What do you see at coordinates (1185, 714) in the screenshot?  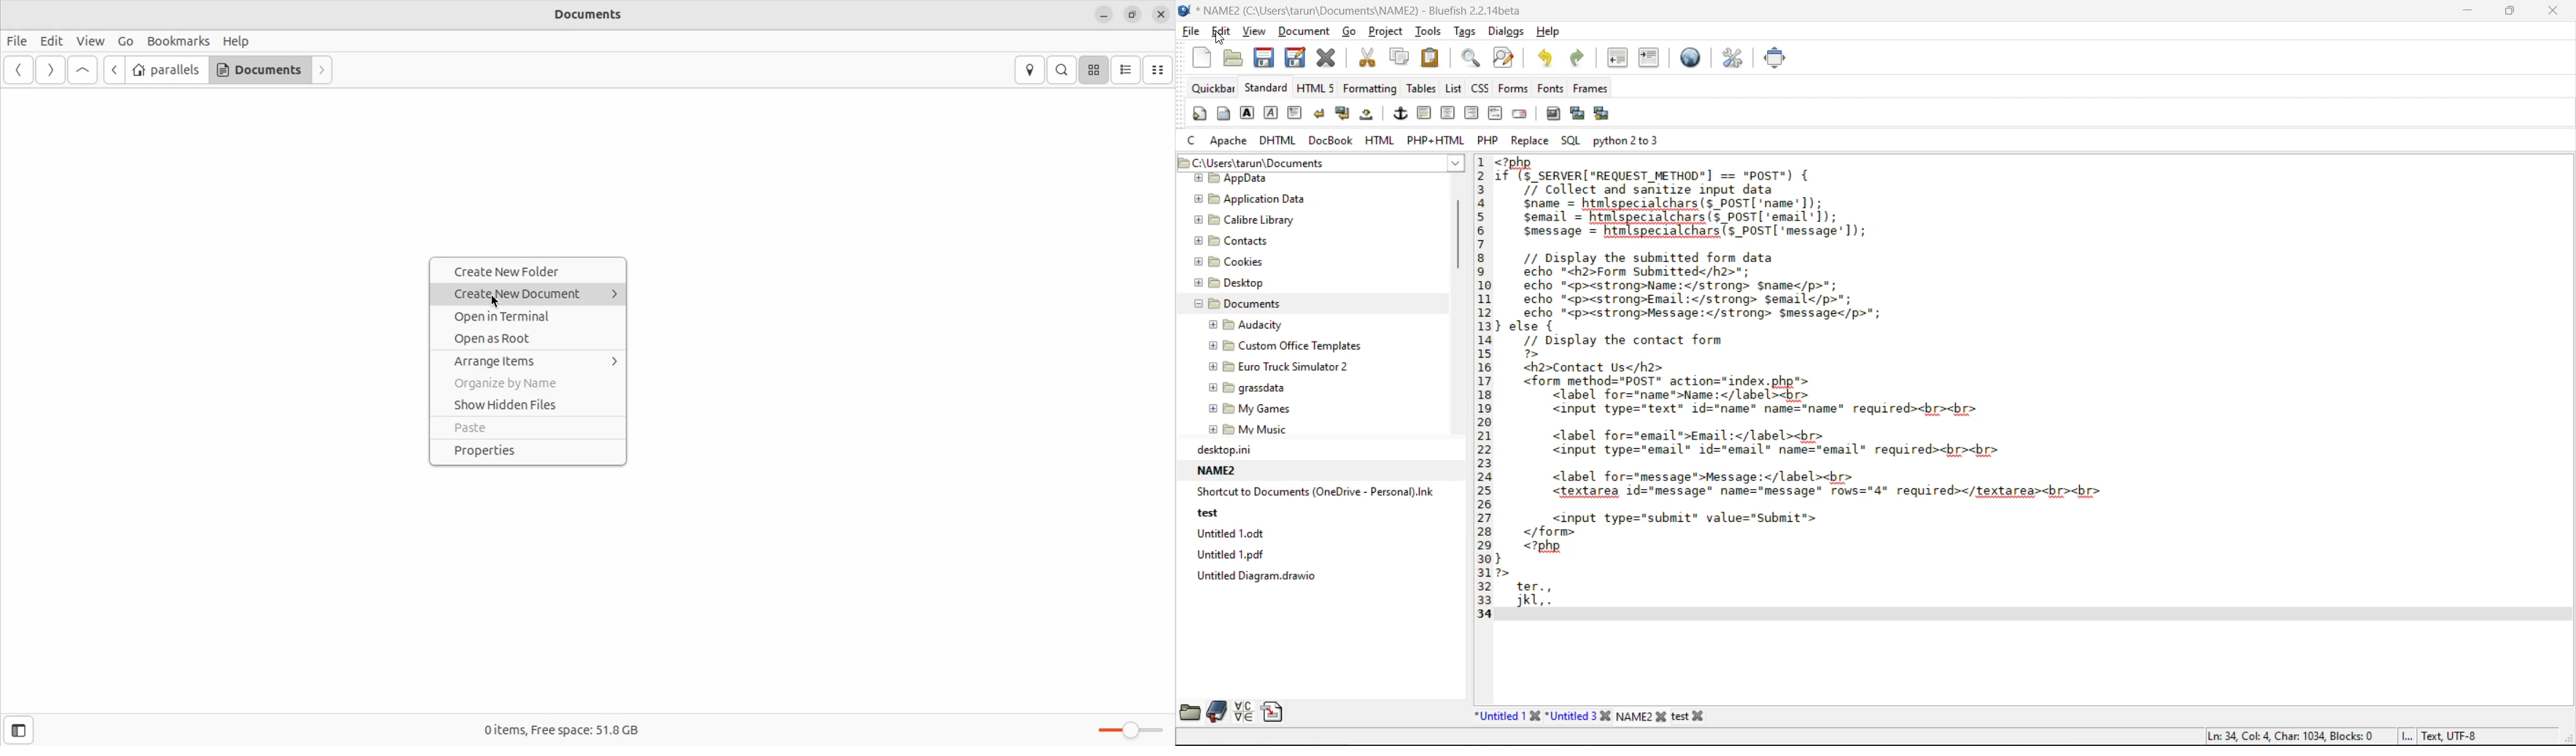 I see `file browser` at bounding box center [1185, 714].